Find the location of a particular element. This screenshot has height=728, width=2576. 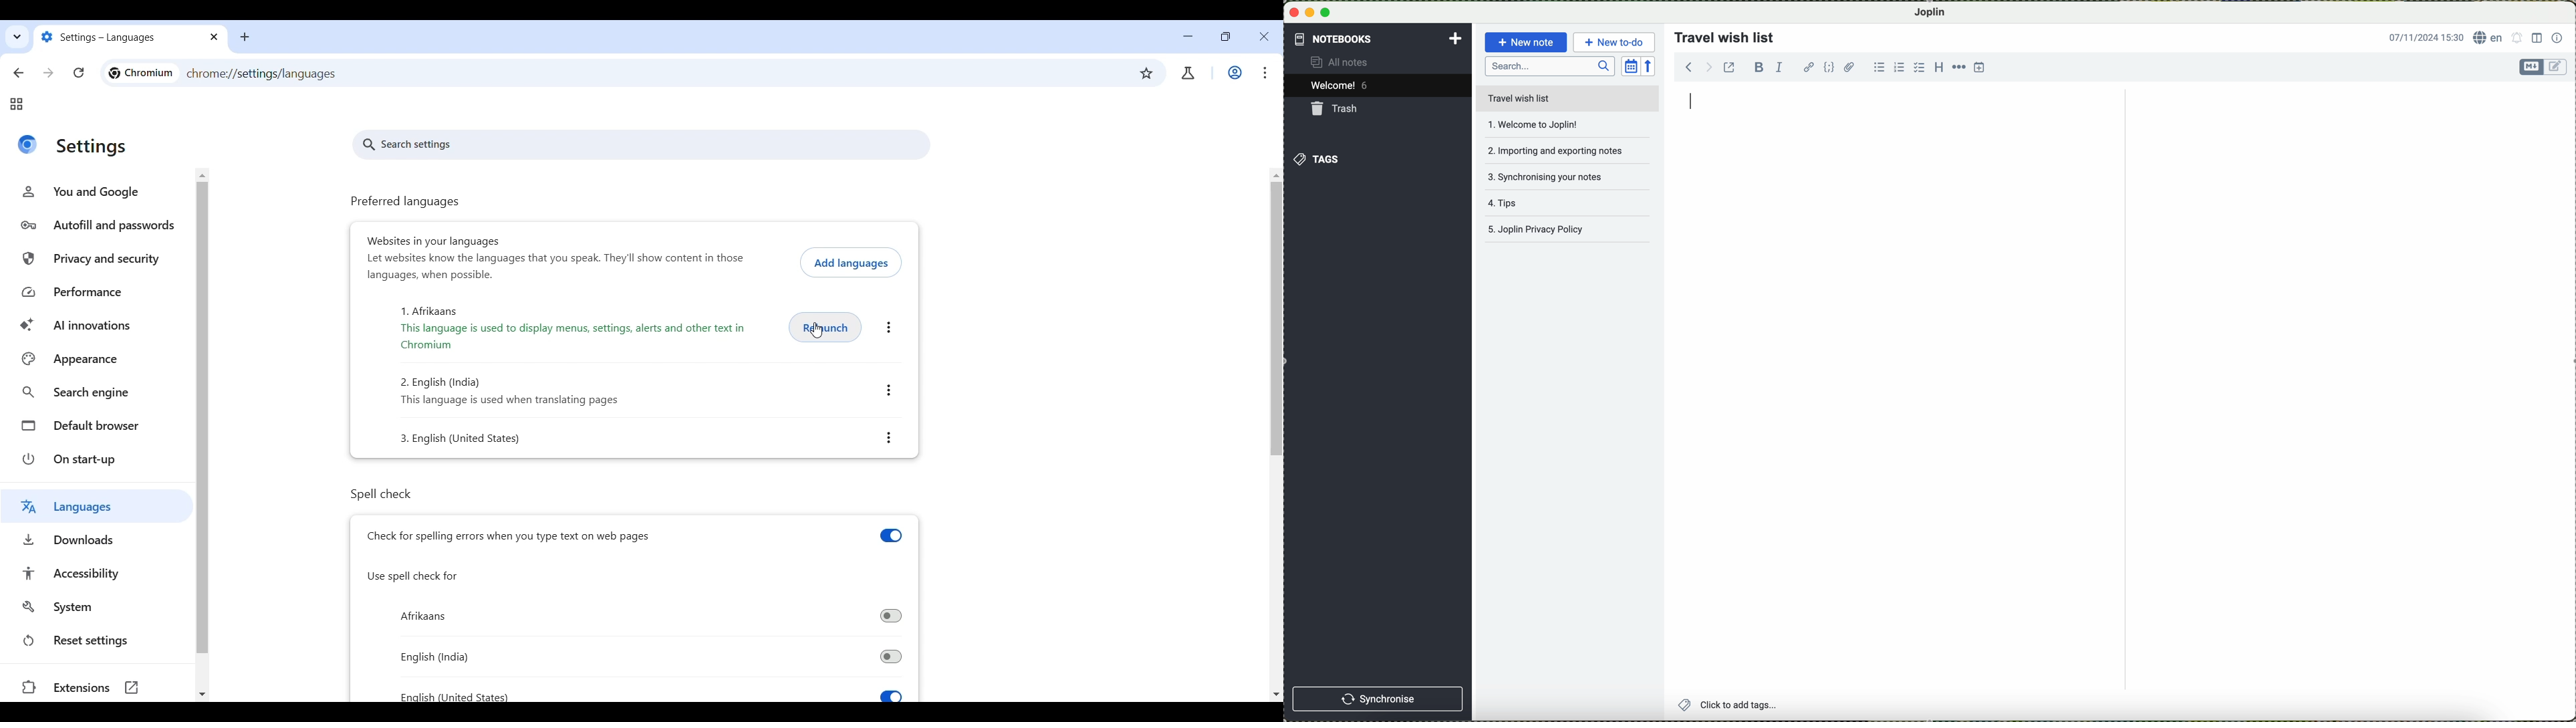

horizontal rule is located at coordinates (1957, 67).